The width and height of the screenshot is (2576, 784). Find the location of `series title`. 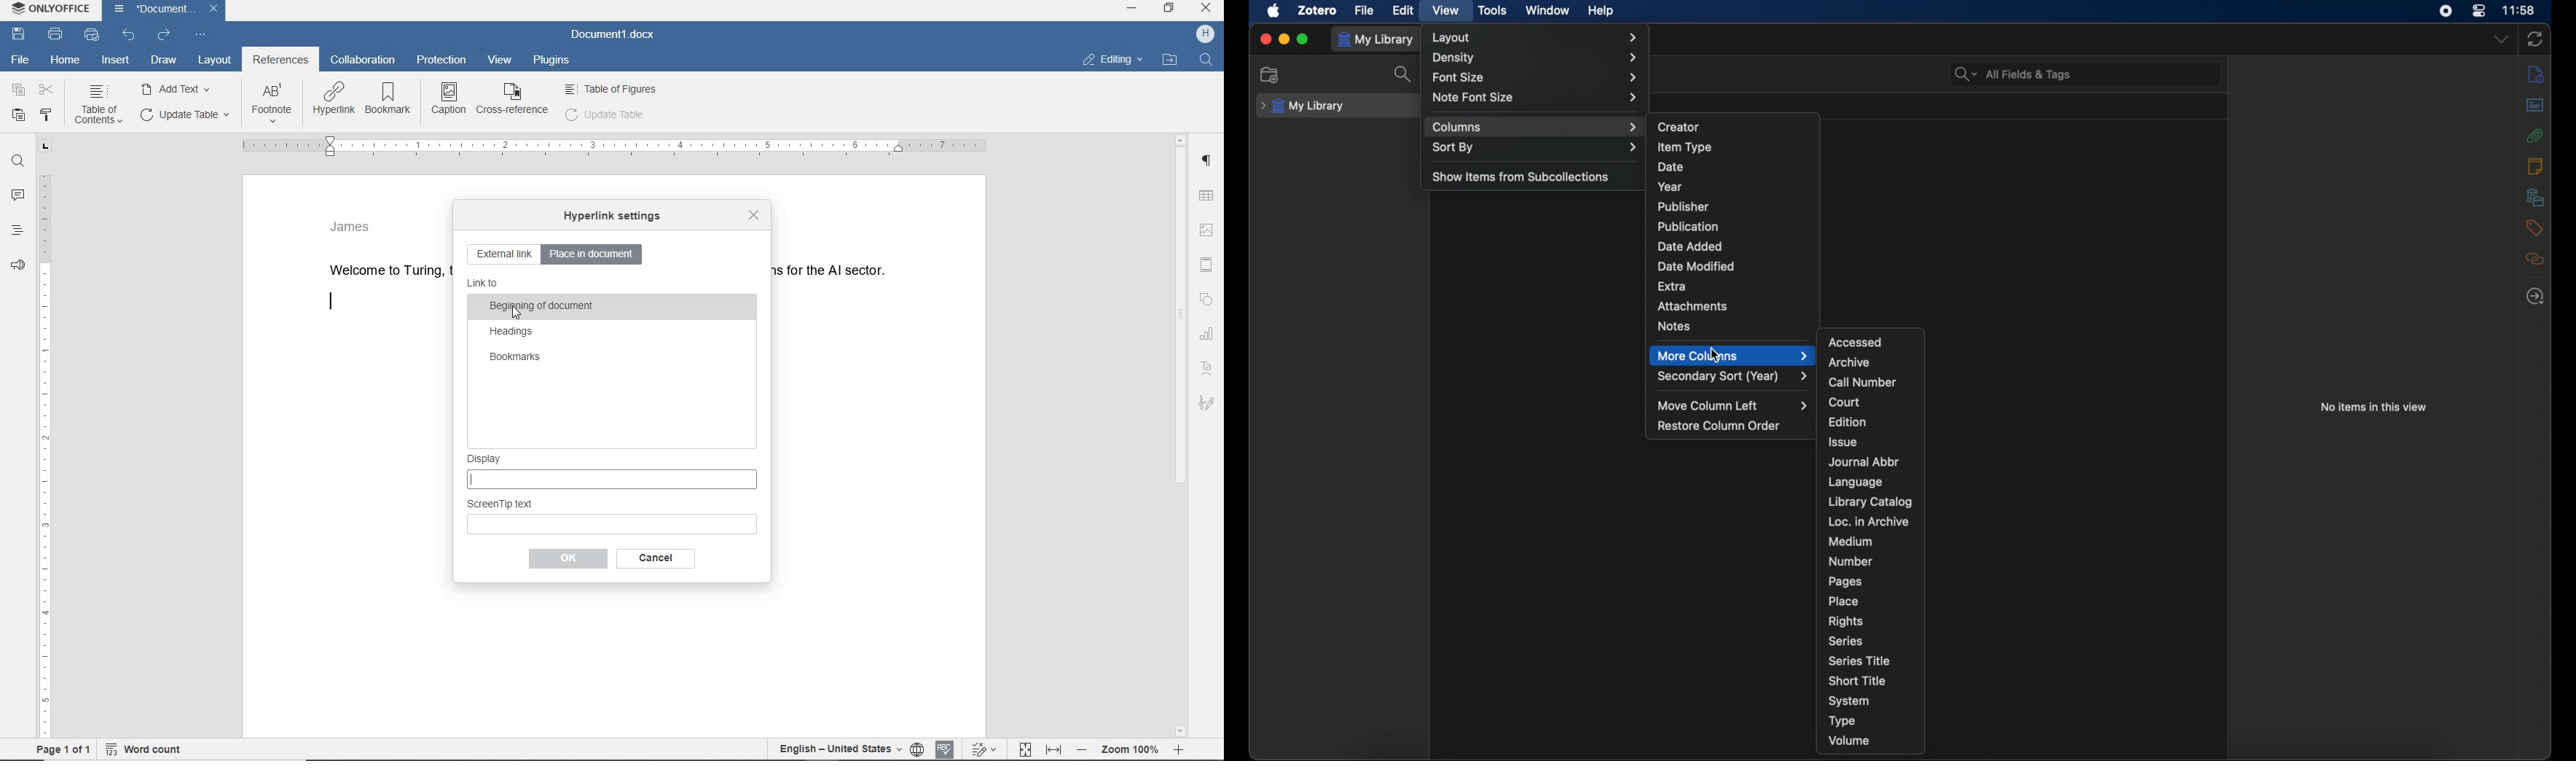

series title is located at coordinates (1858, 660).